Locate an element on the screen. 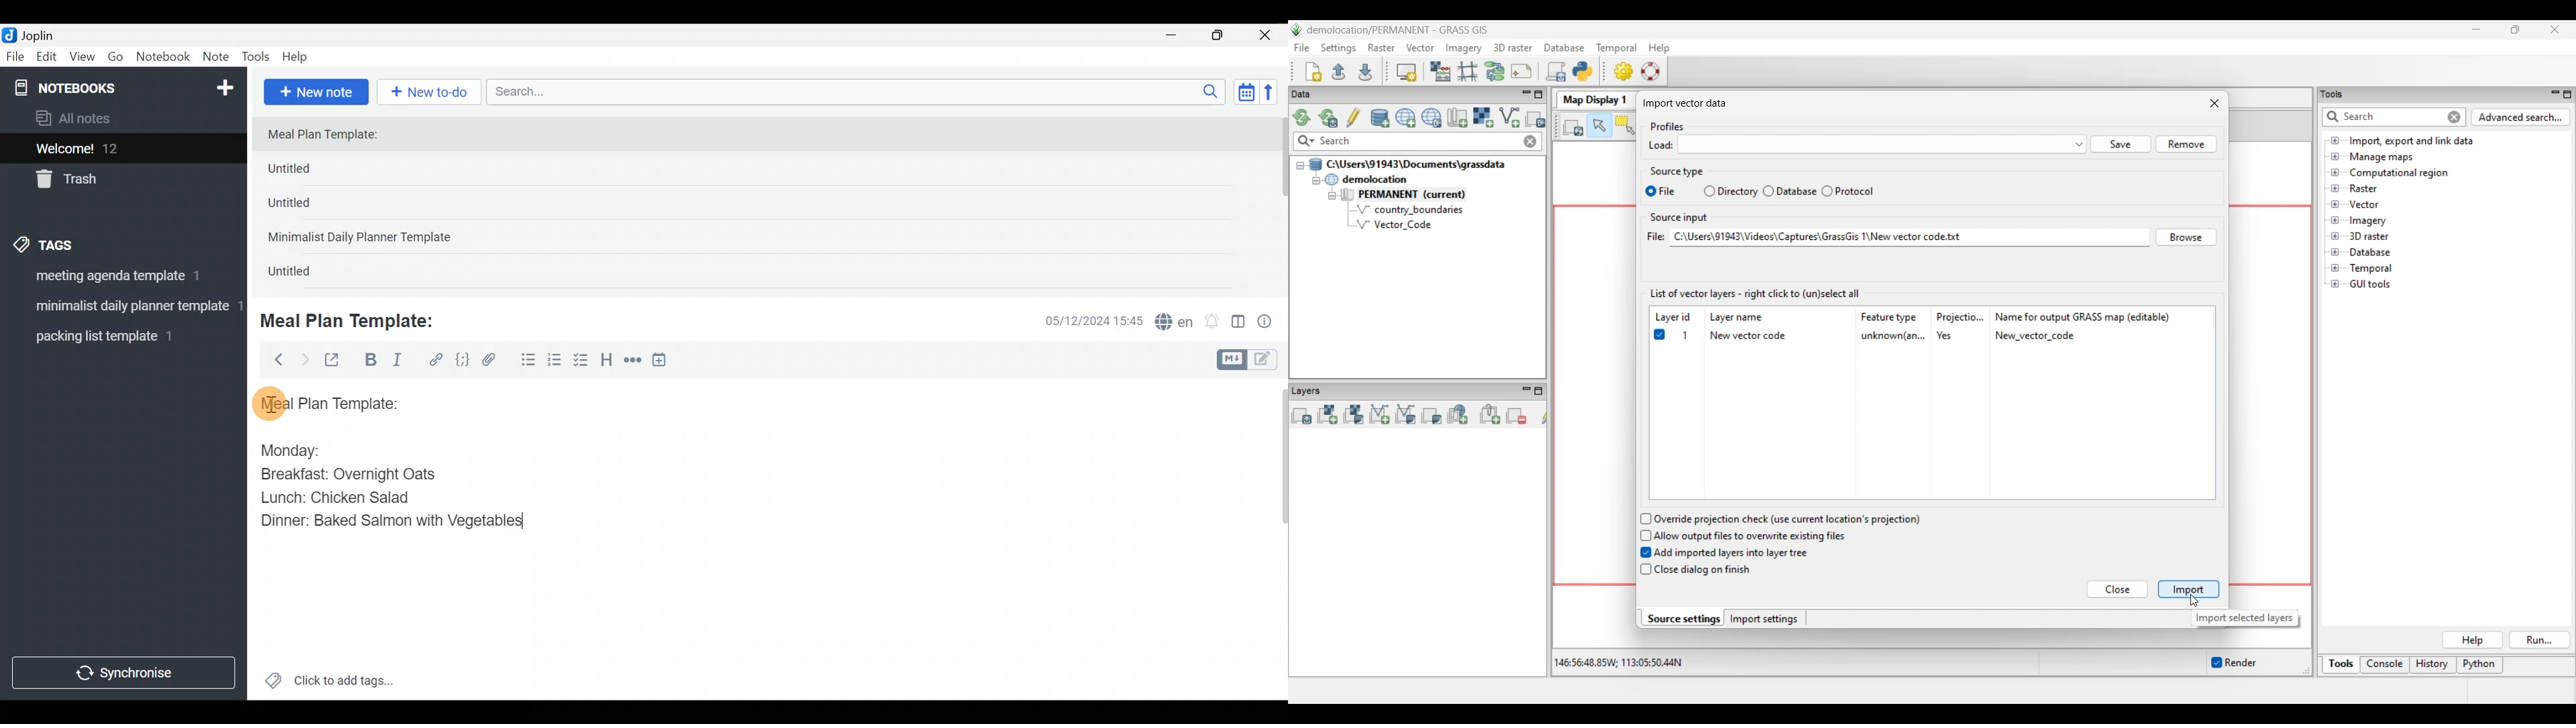 The height and width of the screenshot is (728, 2576). Search bar is located at coordinates (859, 90).